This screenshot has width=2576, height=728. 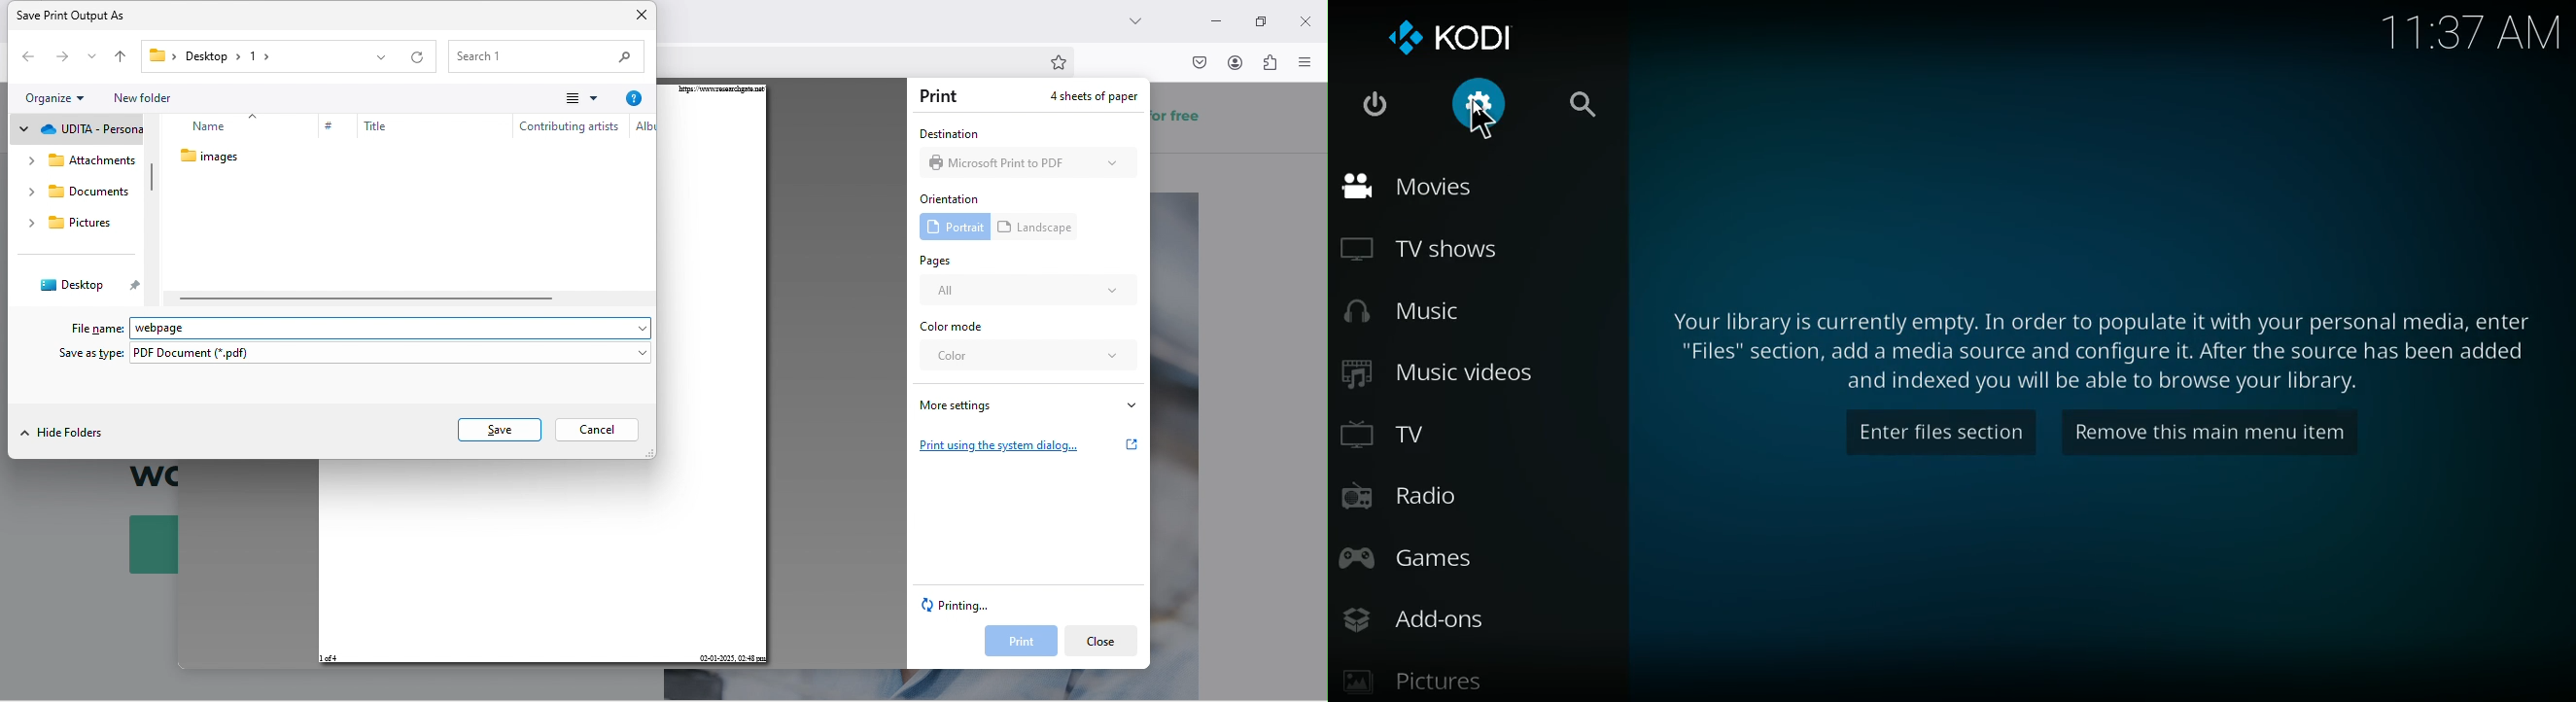 What do you see at coordinates (1481, 118) in the screenshot?
I see `cursor` at bounding box center [1481, 118].